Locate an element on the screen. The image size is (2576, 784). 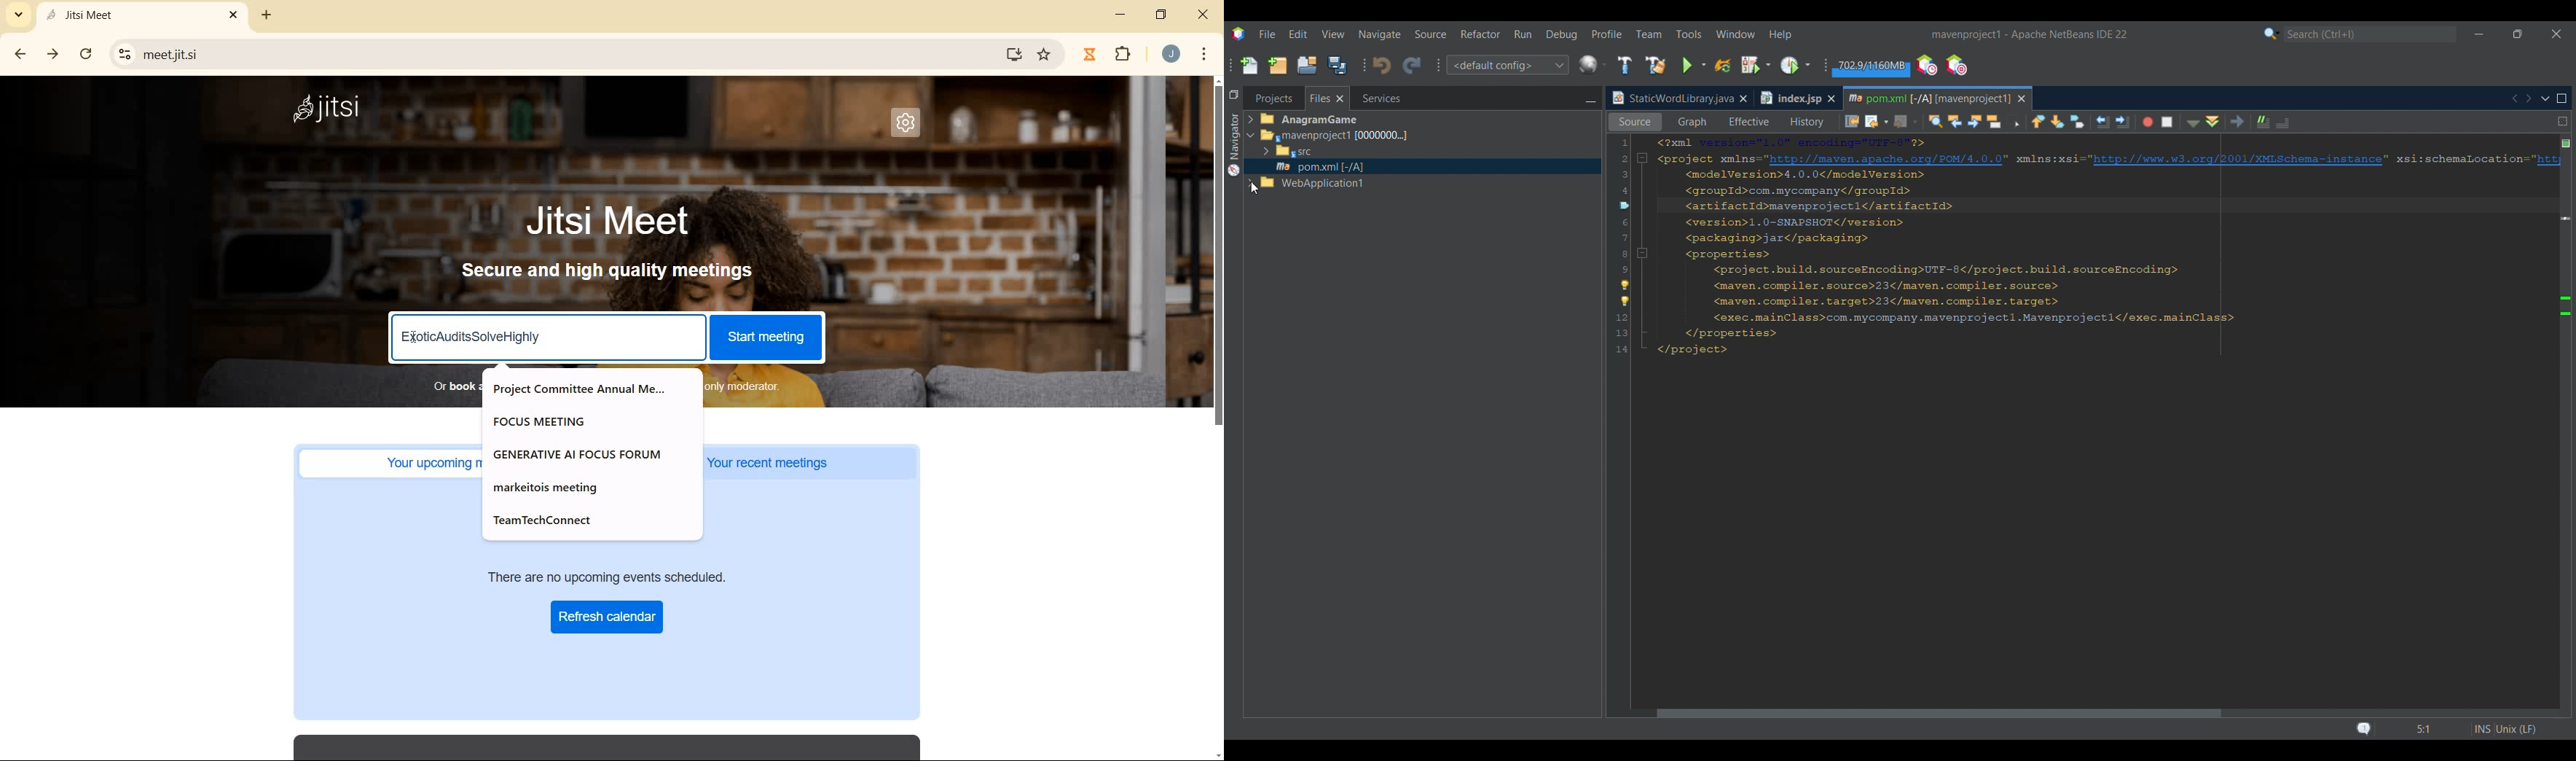
Open project is located at coordinates (1307, 65).